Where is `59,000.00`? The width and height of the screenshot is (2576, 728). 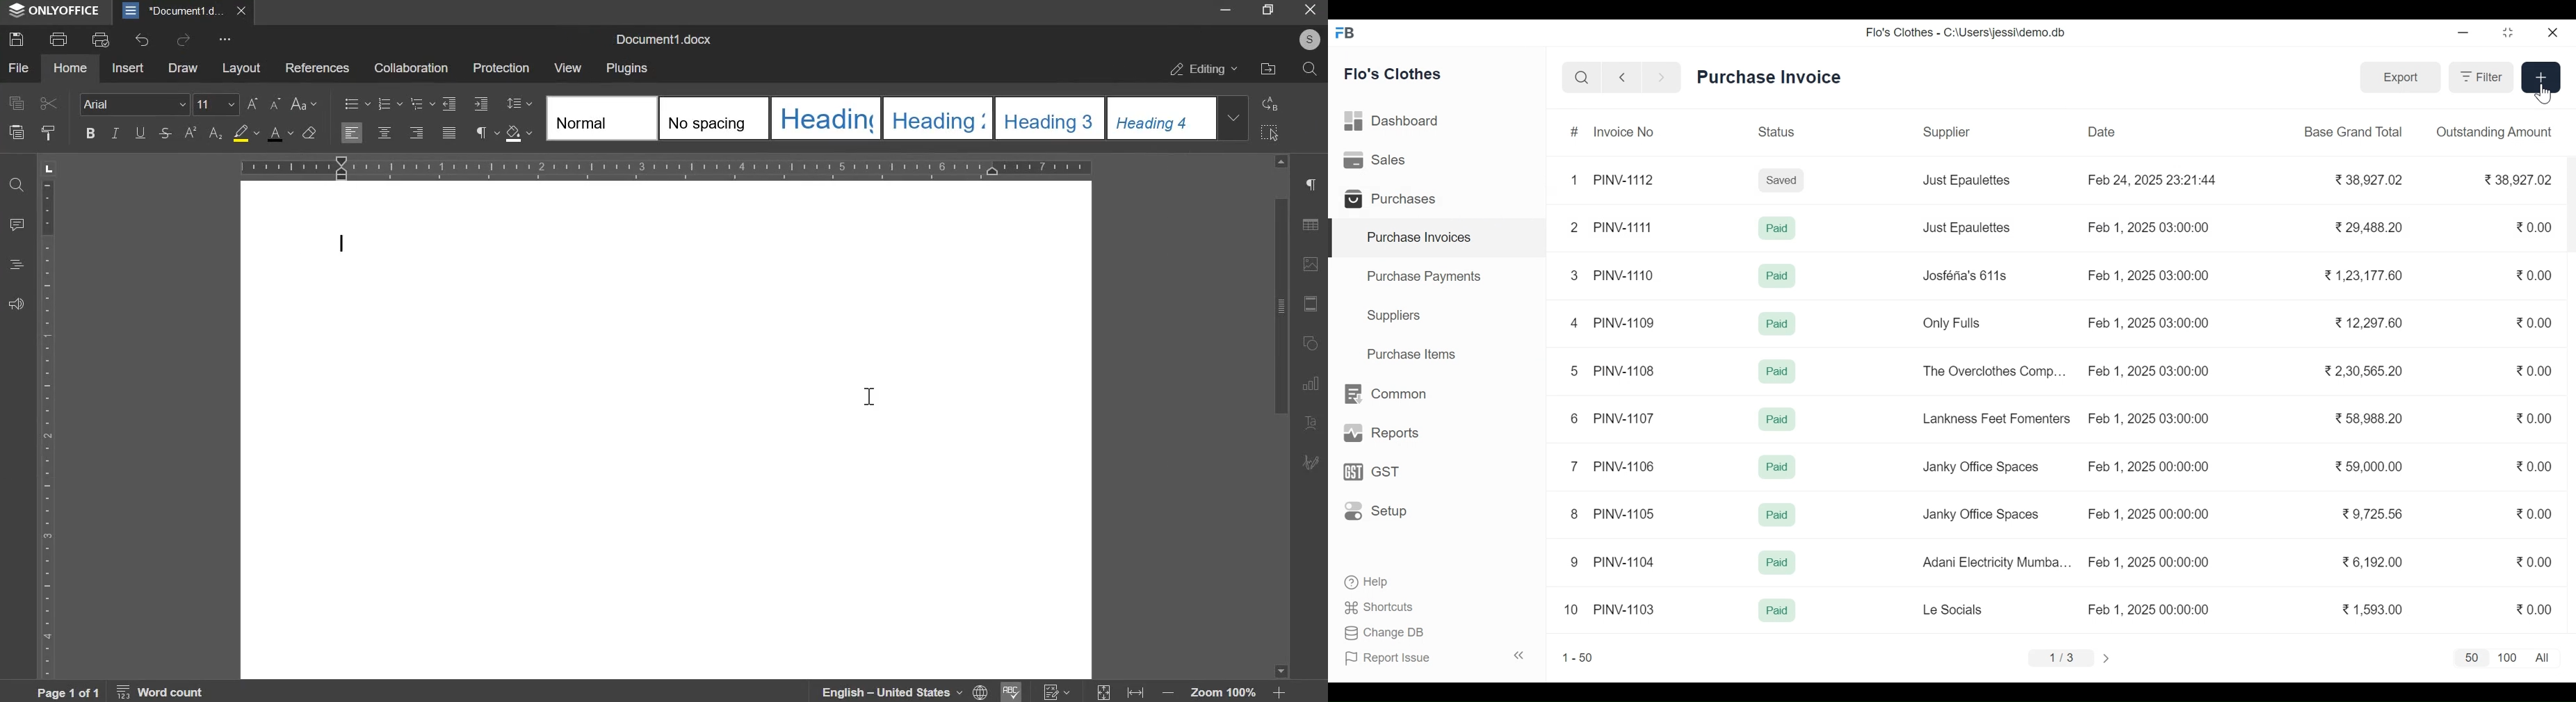
59,000.00 is located at coordinates (2370, 466).